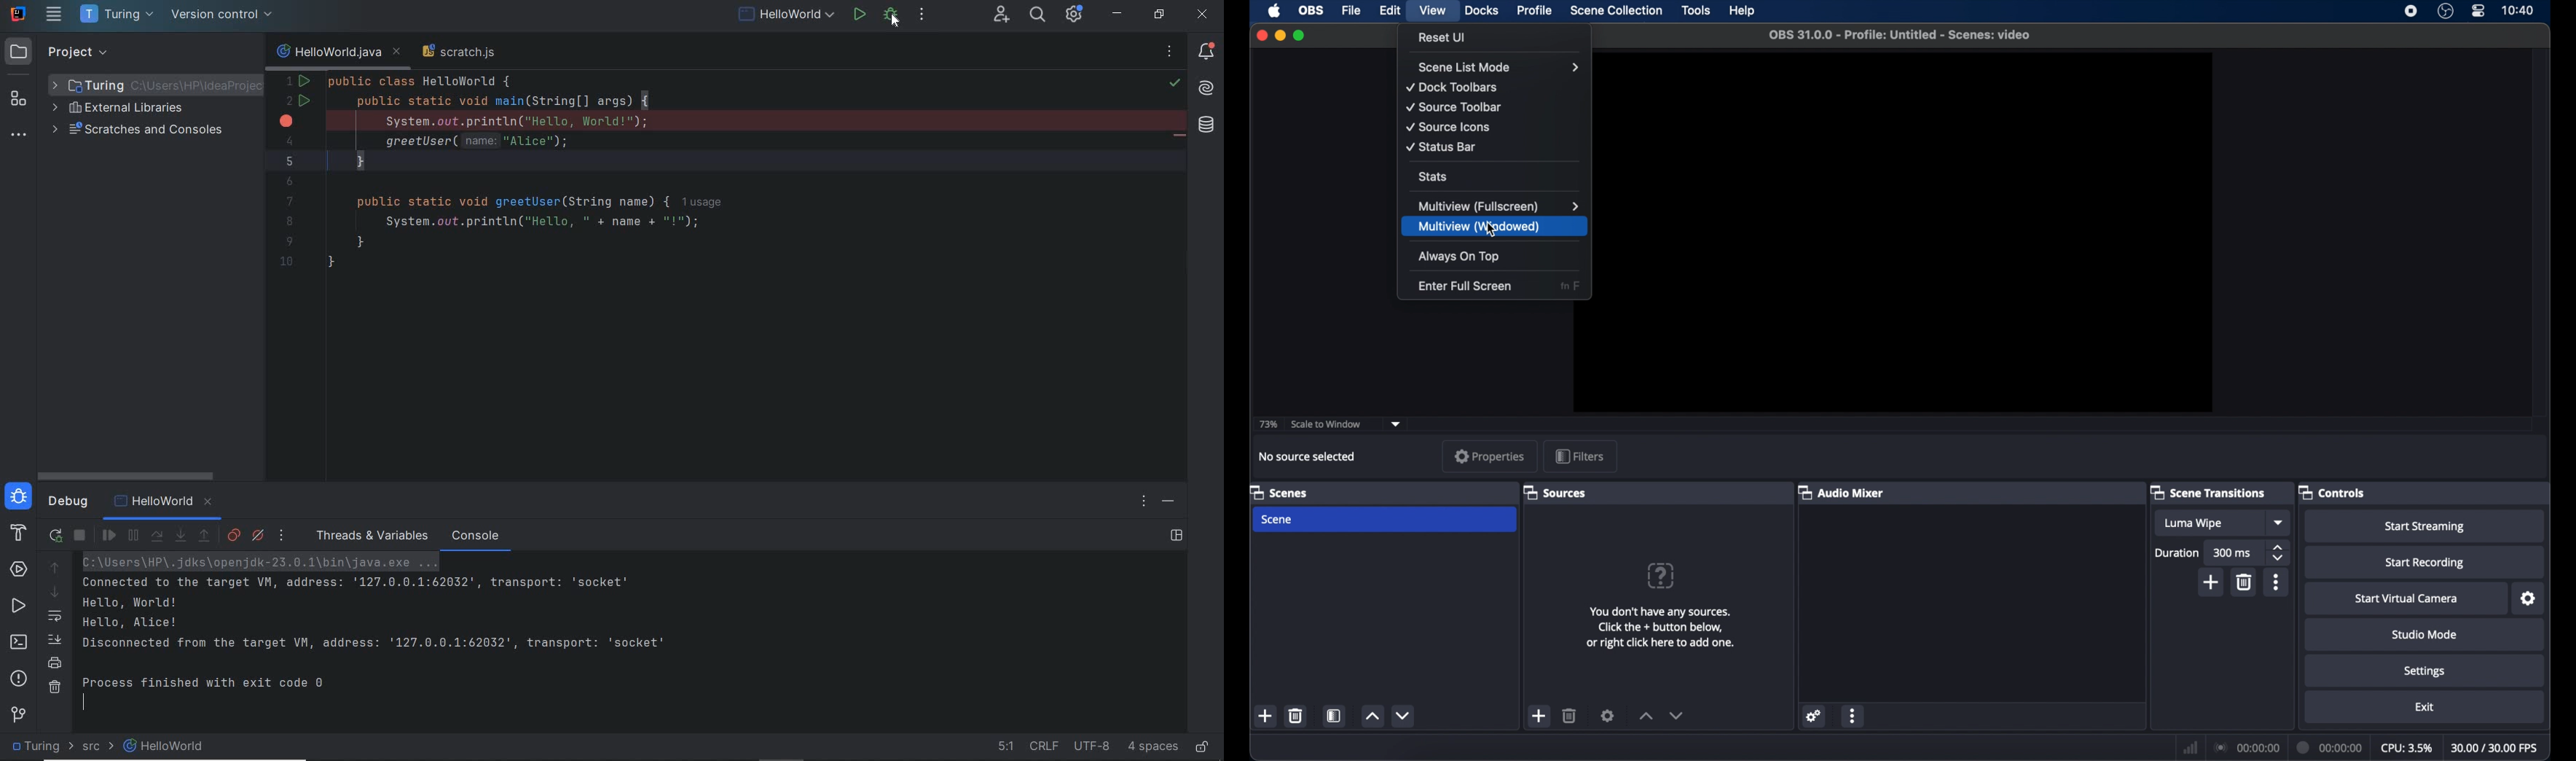 This screenshot has height=784, width=2576. I want to click on 10:40, so click(2518, 11).